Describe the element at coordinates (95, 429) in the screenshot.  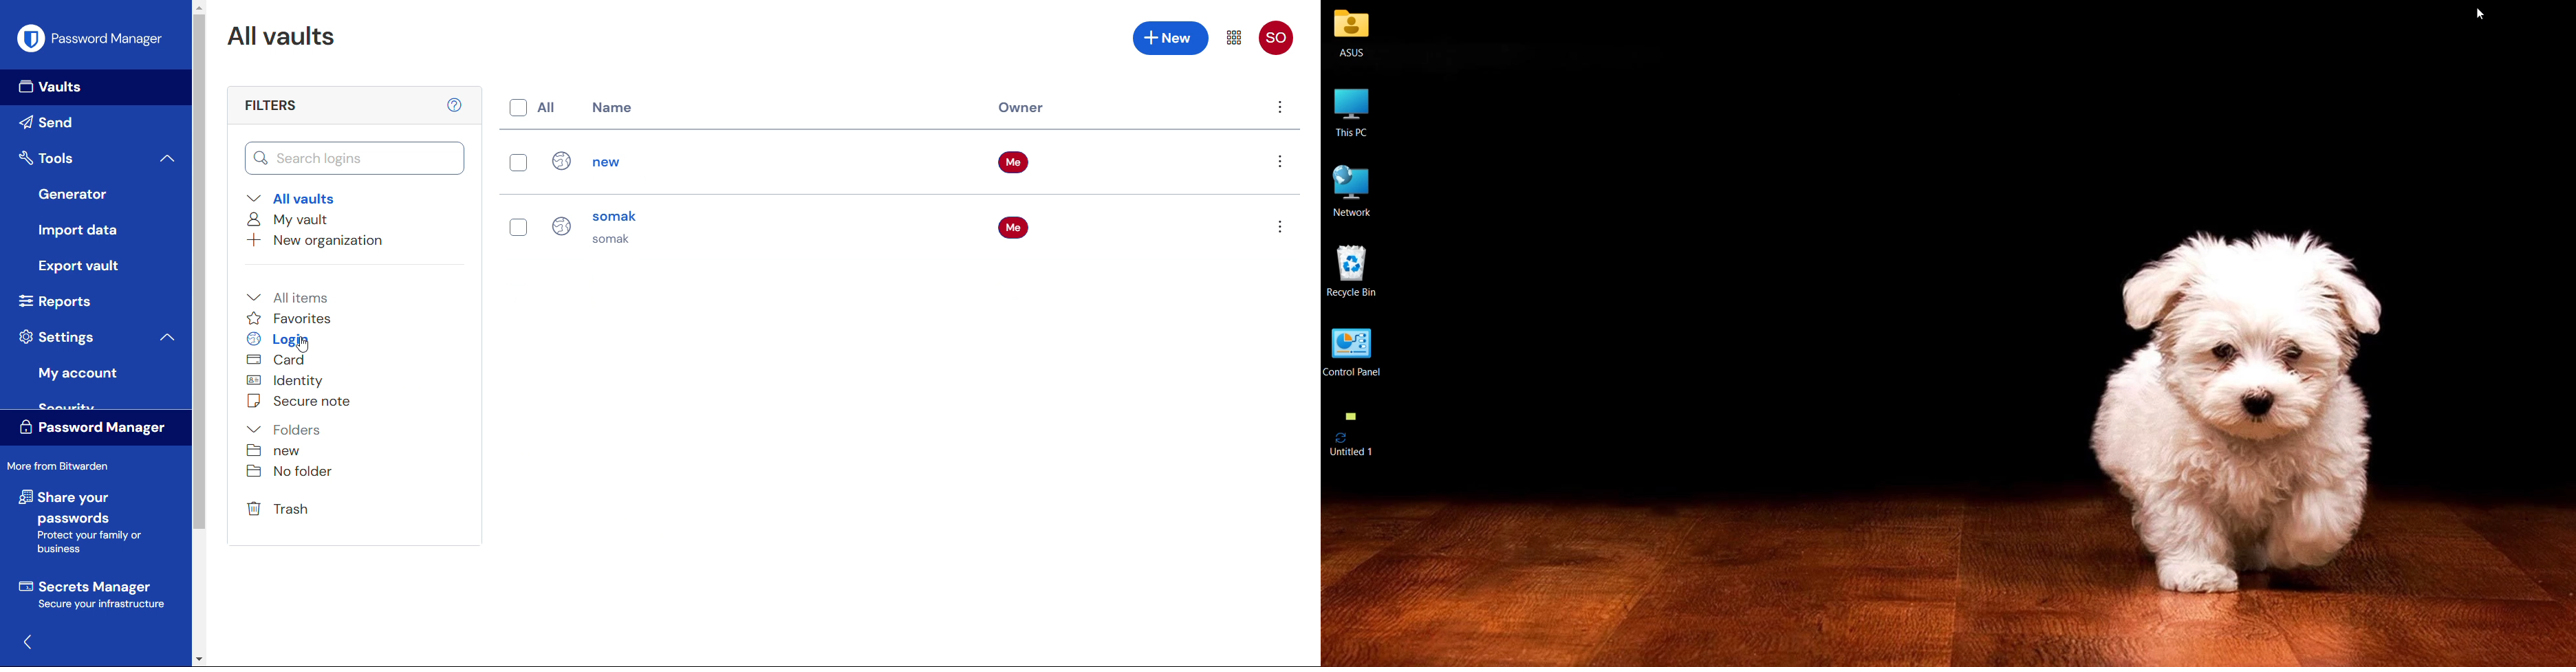
I see `Password manager ` at that location.